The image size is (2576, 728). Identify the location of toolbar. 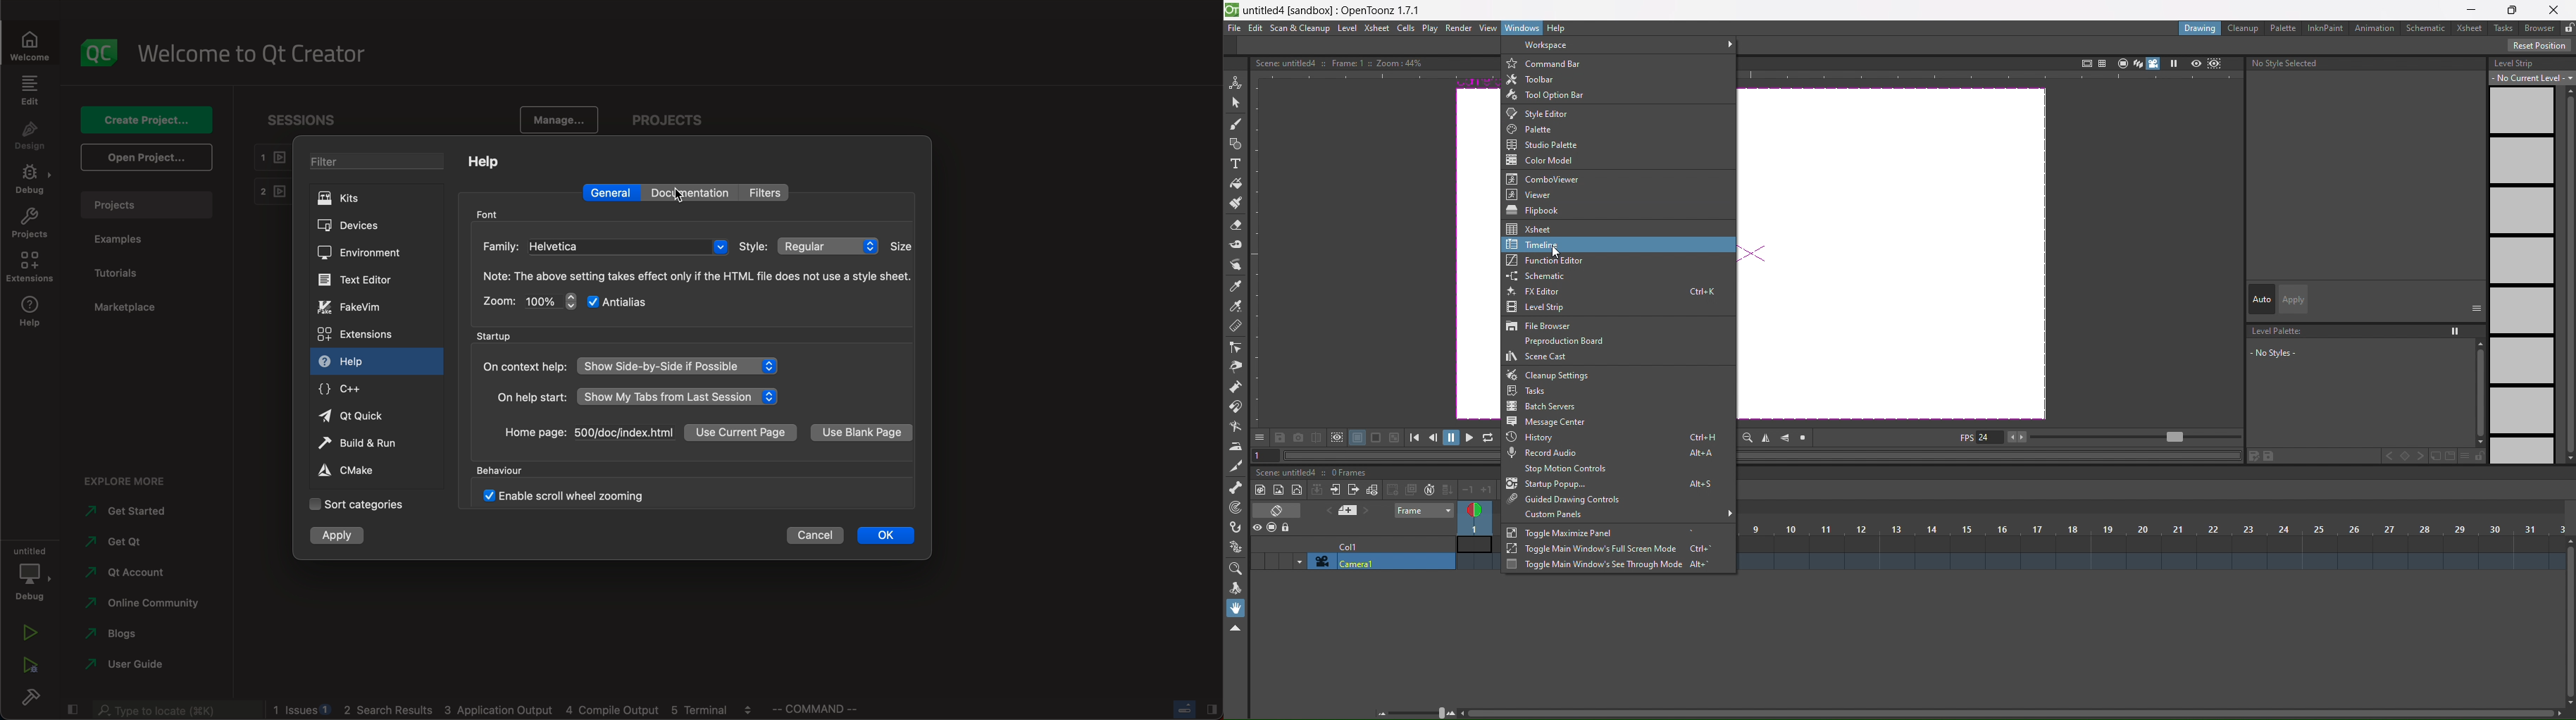
(1535, 80).